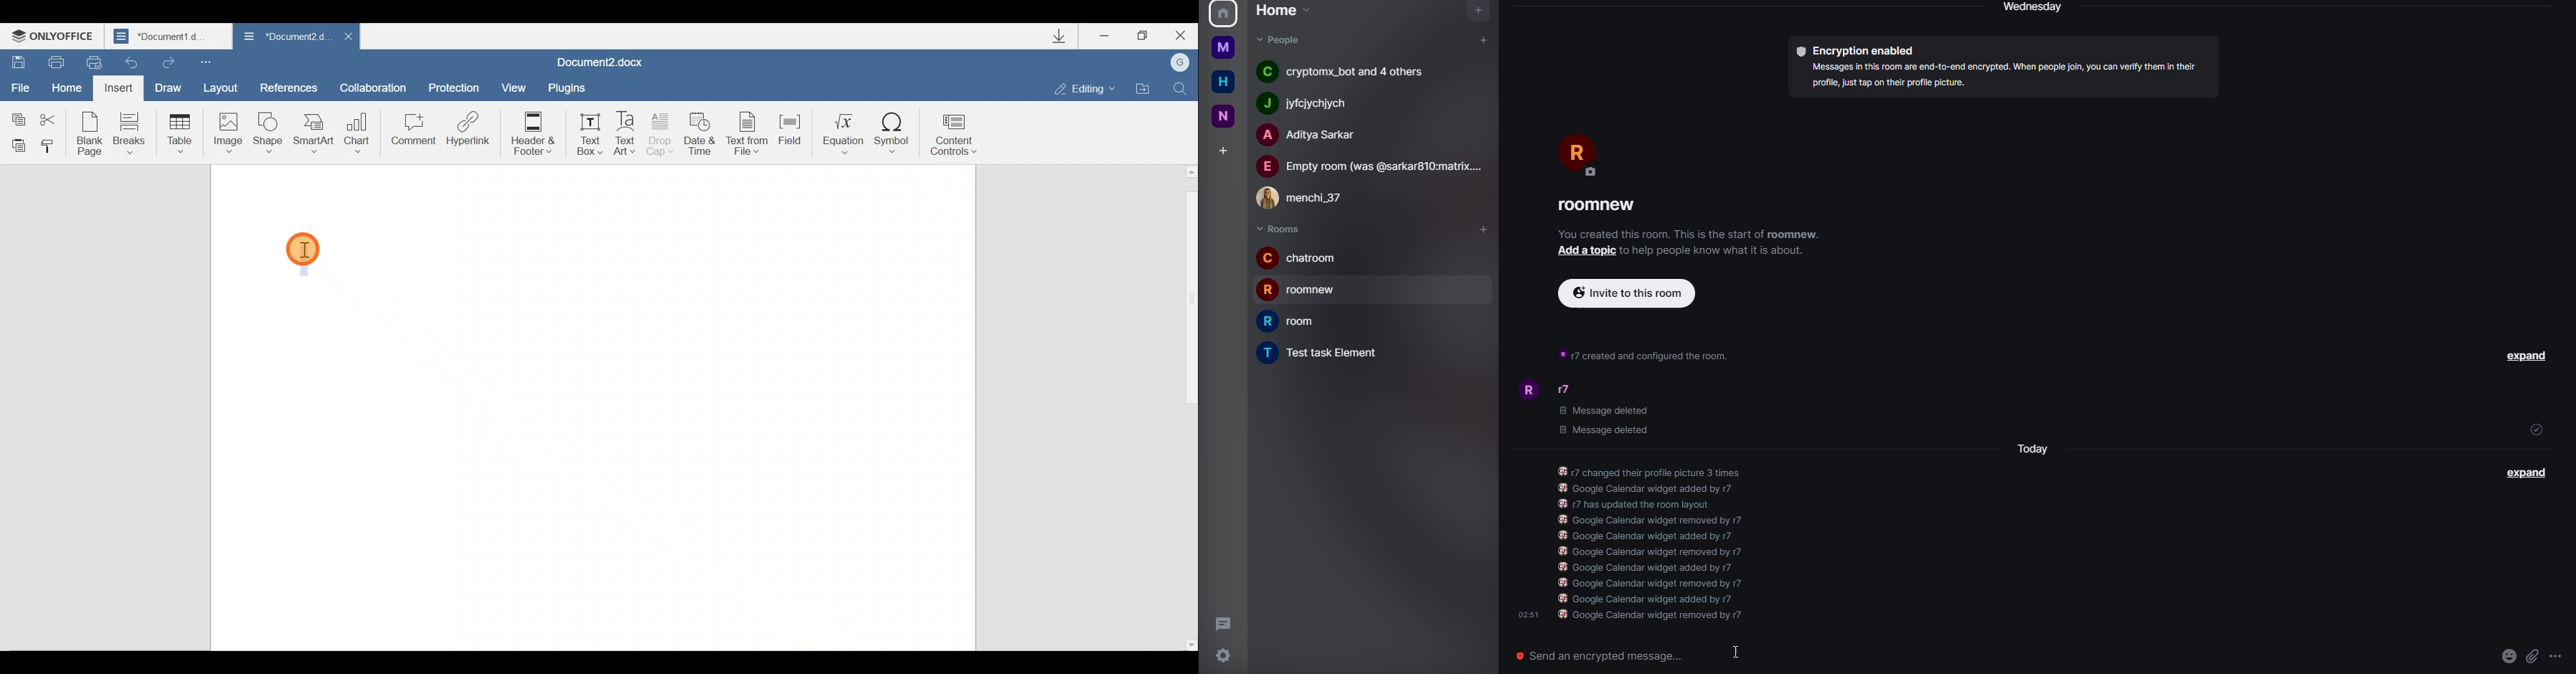 Image resolution: width=2576 pixels, height=700 pixels. What do you see at coordinates (1484, 39) in the screenshot?
I see `add` at bounding box center [1484, 39].